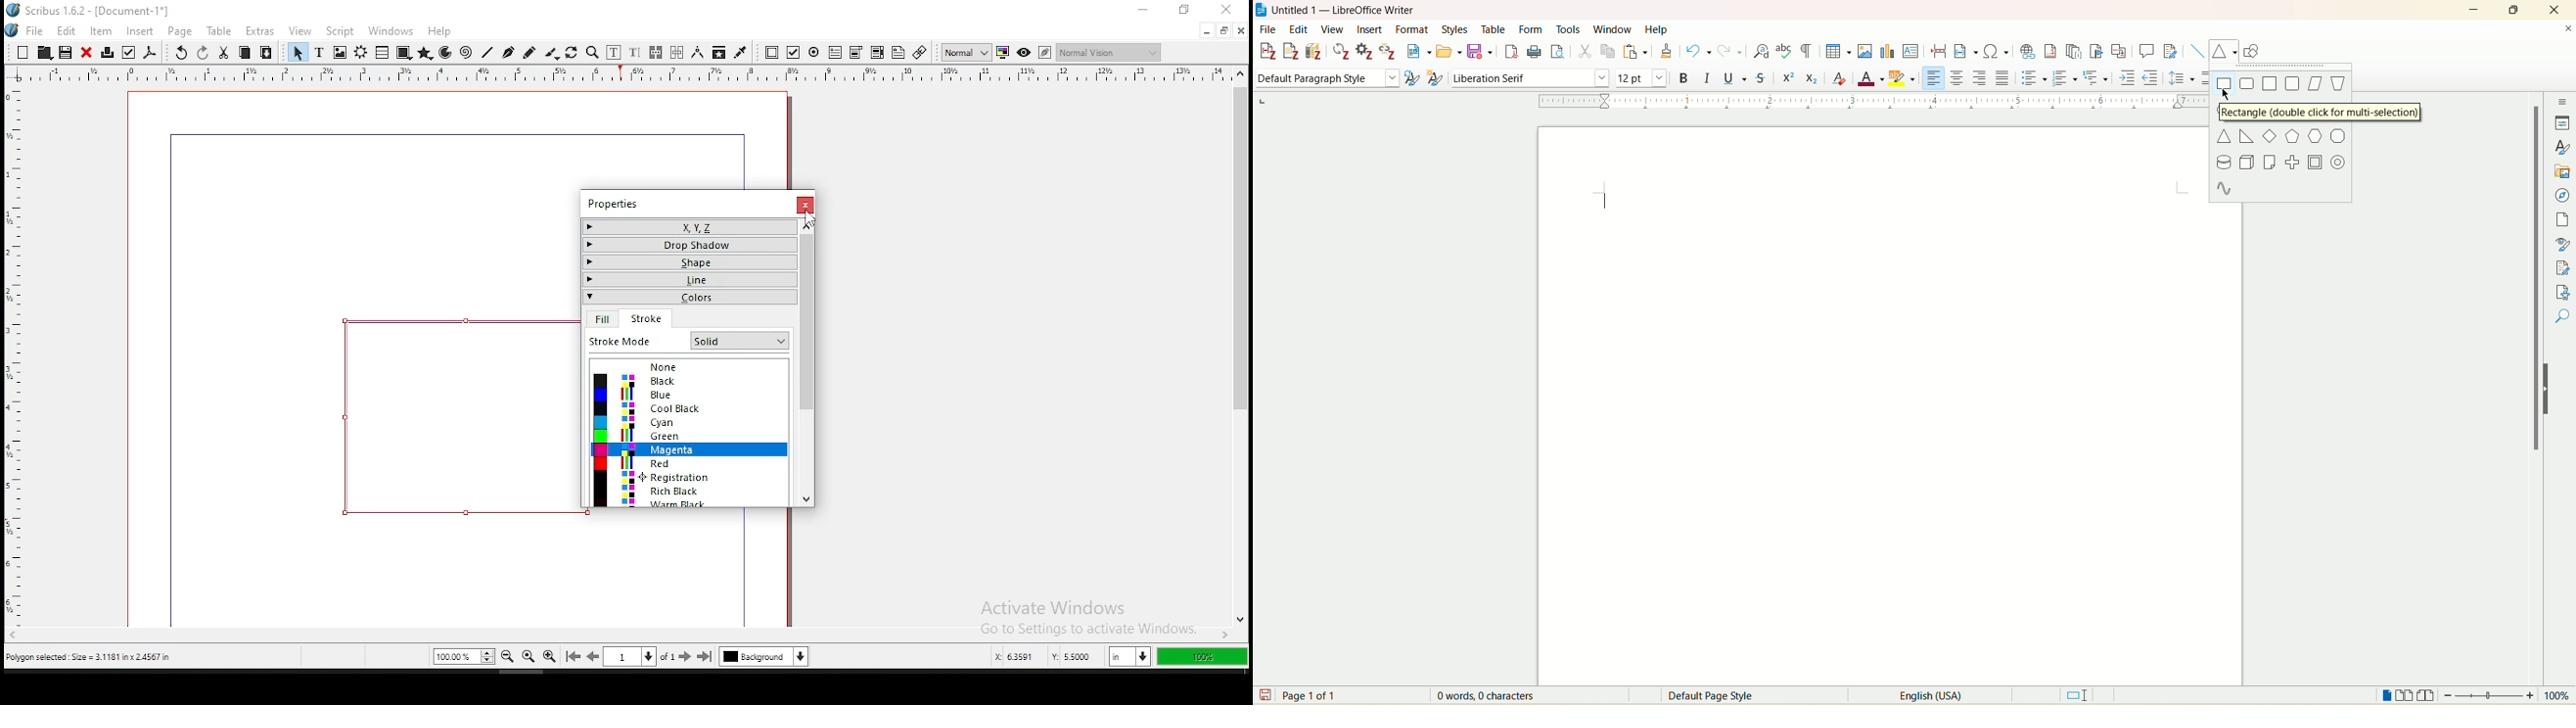 The height and width of the screenshot is (728, 2576). What do you see at coordinates (1202, 657) in the screenshot?
I see `100%` at bounding box center [1202, 657].